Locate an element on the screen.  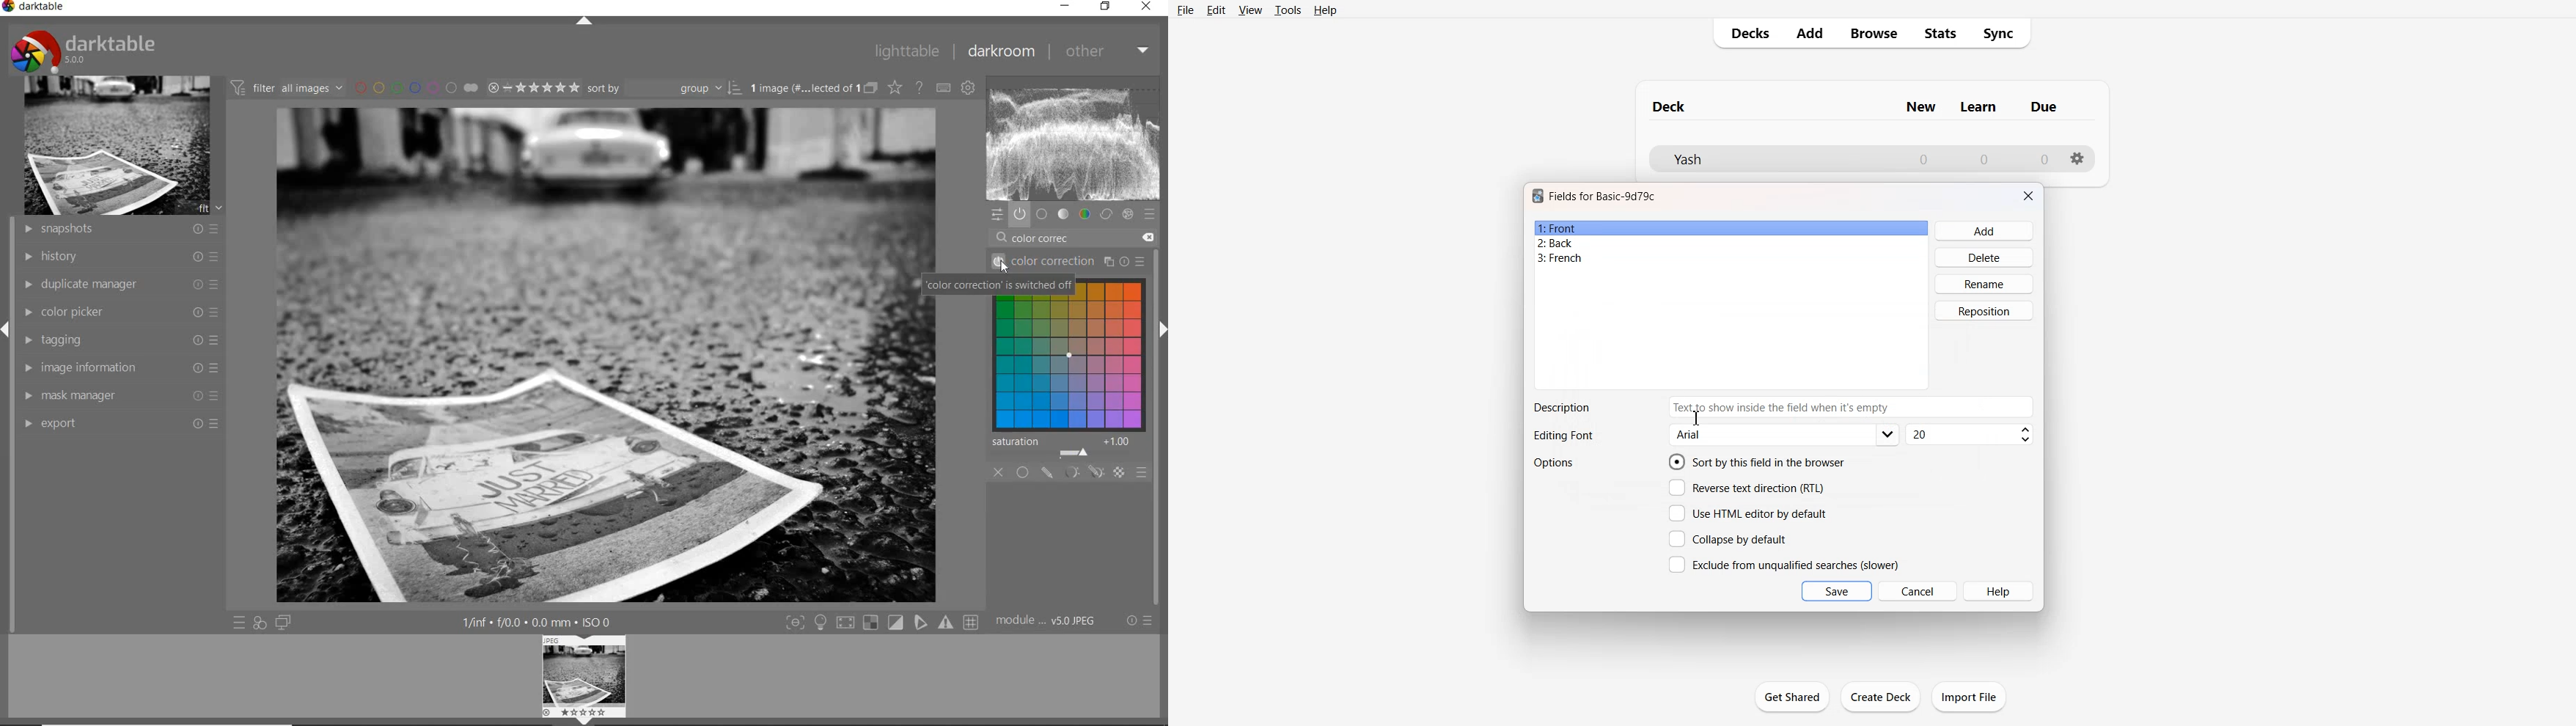
Enter Description is located at coordinates (1852, 407).